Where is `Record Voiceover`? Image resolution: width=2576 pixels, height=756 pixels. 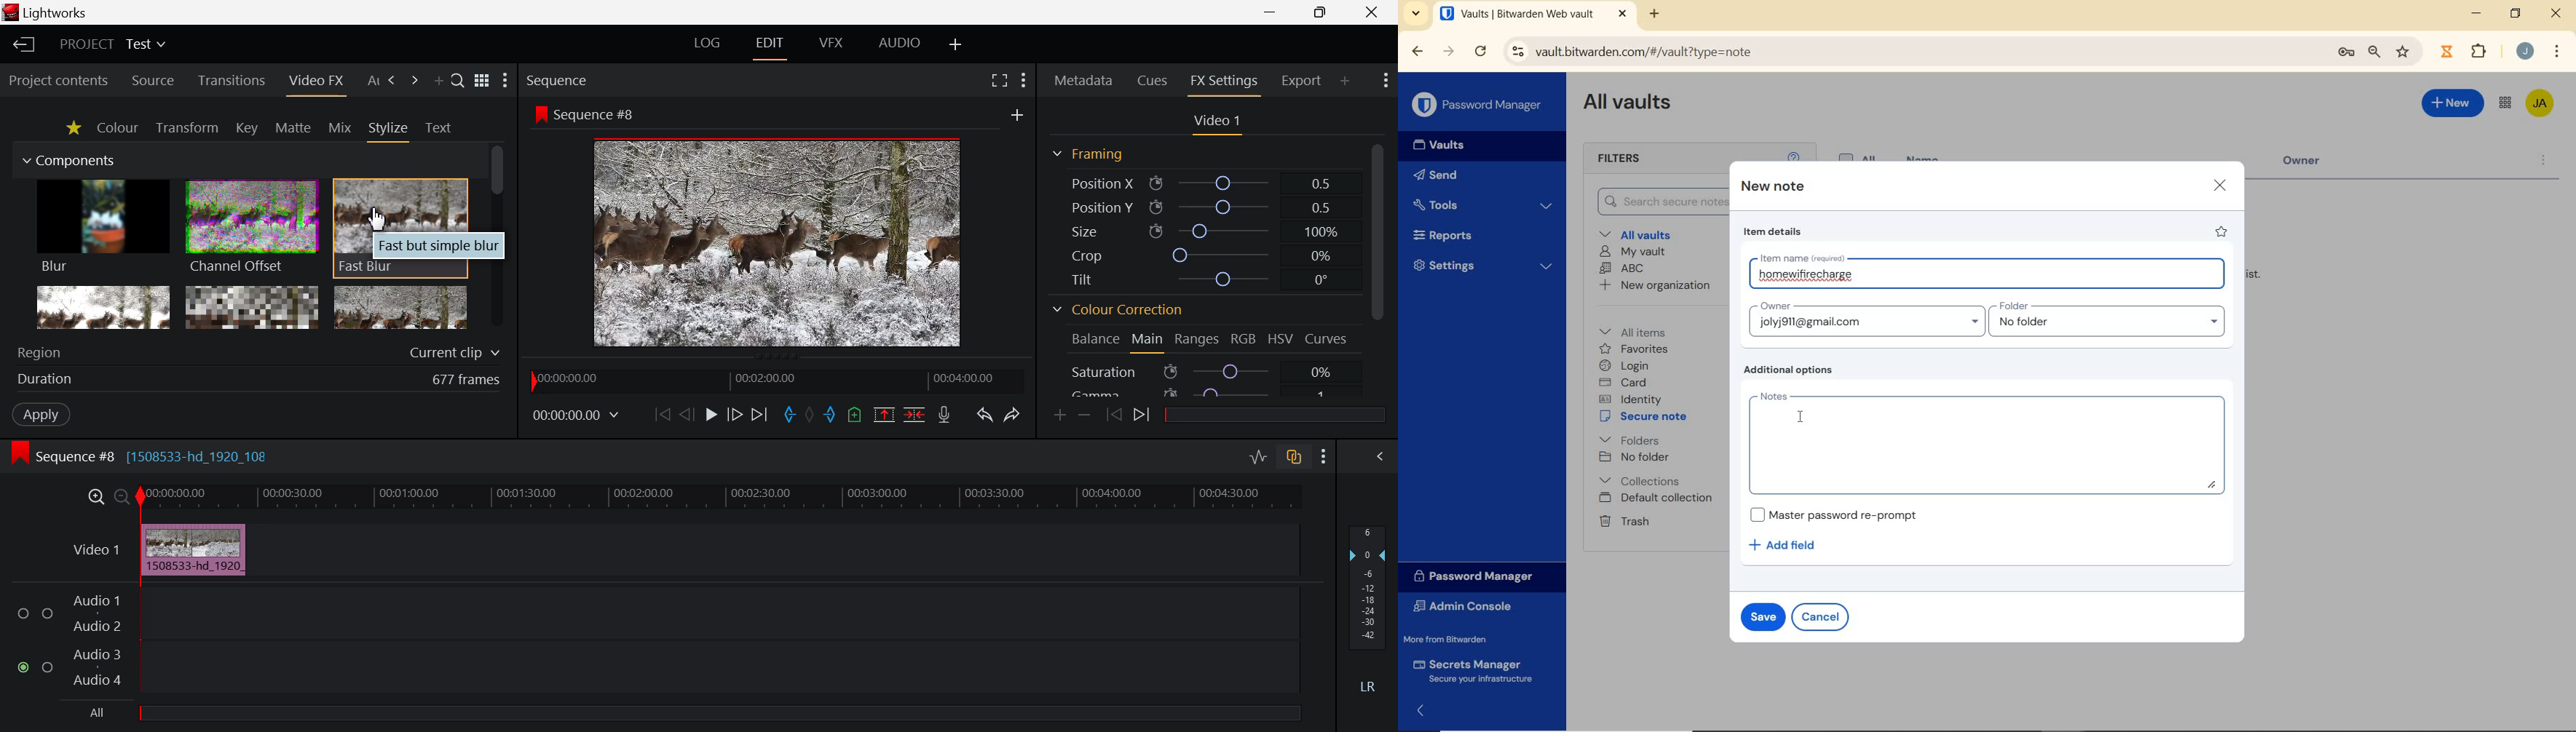 Record Voiceover is located at coordinates (944, 417).